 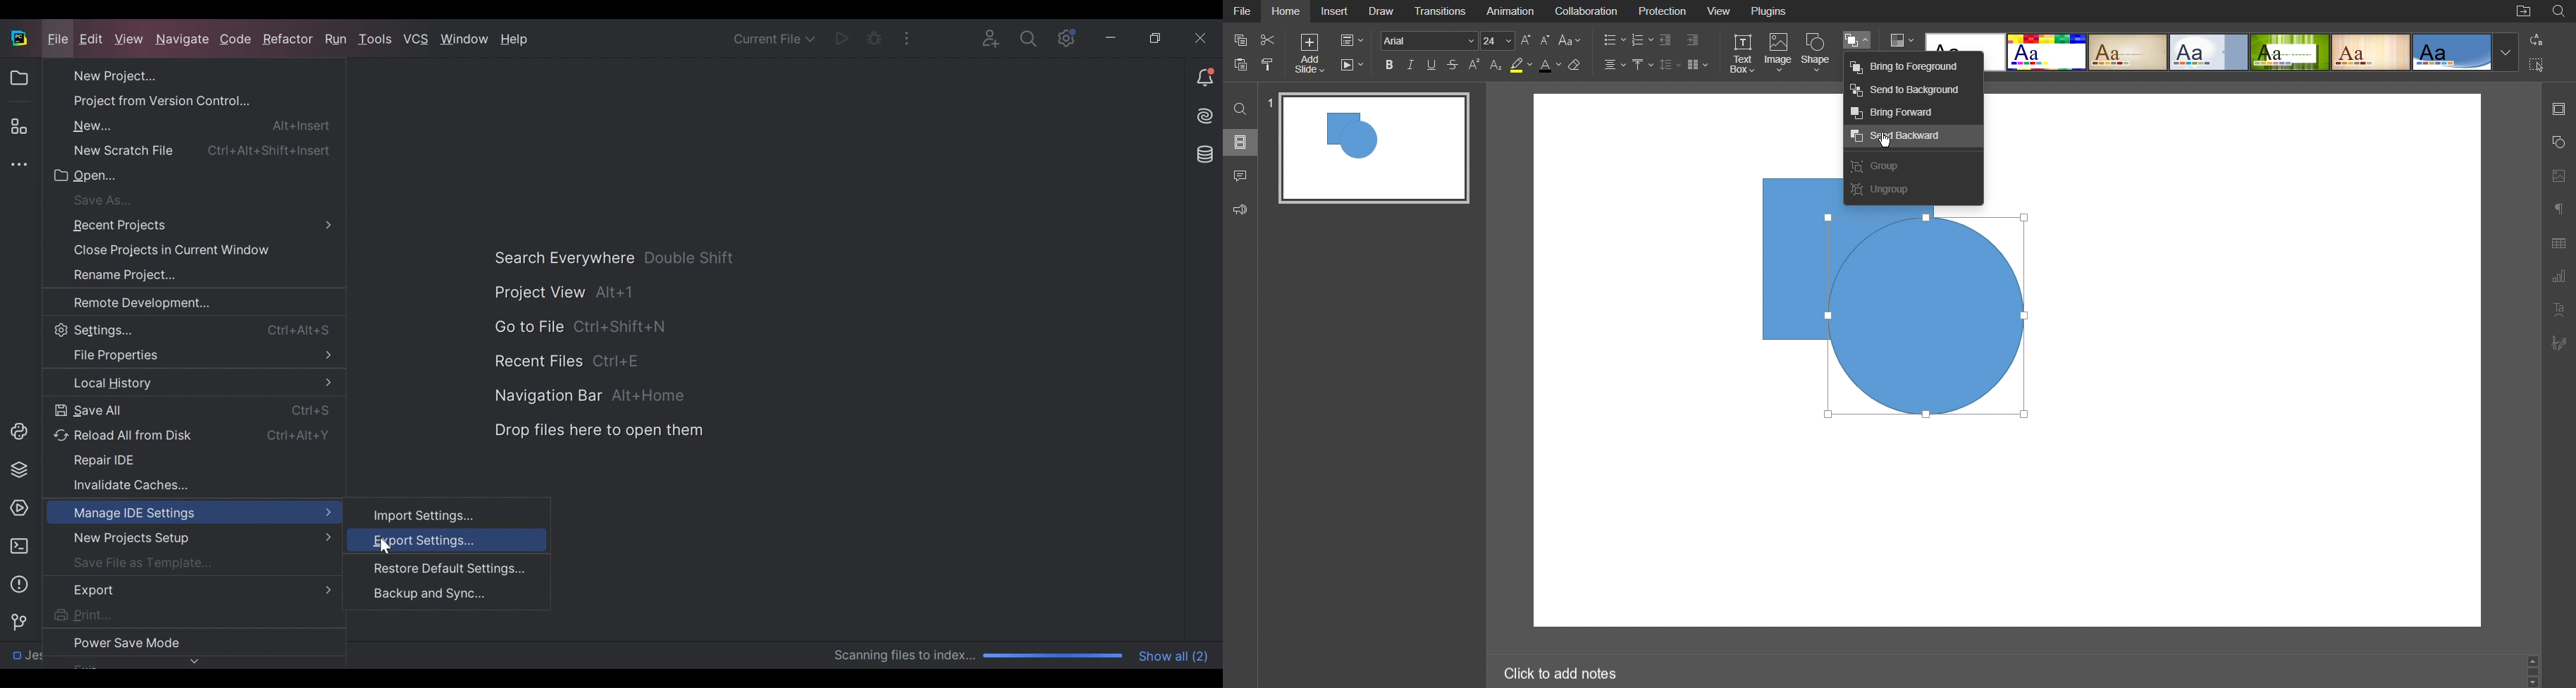 What do you see at coordinates (1913, 166) in the screenshot?
I see `Crop` at bounding box center [1913, 166].